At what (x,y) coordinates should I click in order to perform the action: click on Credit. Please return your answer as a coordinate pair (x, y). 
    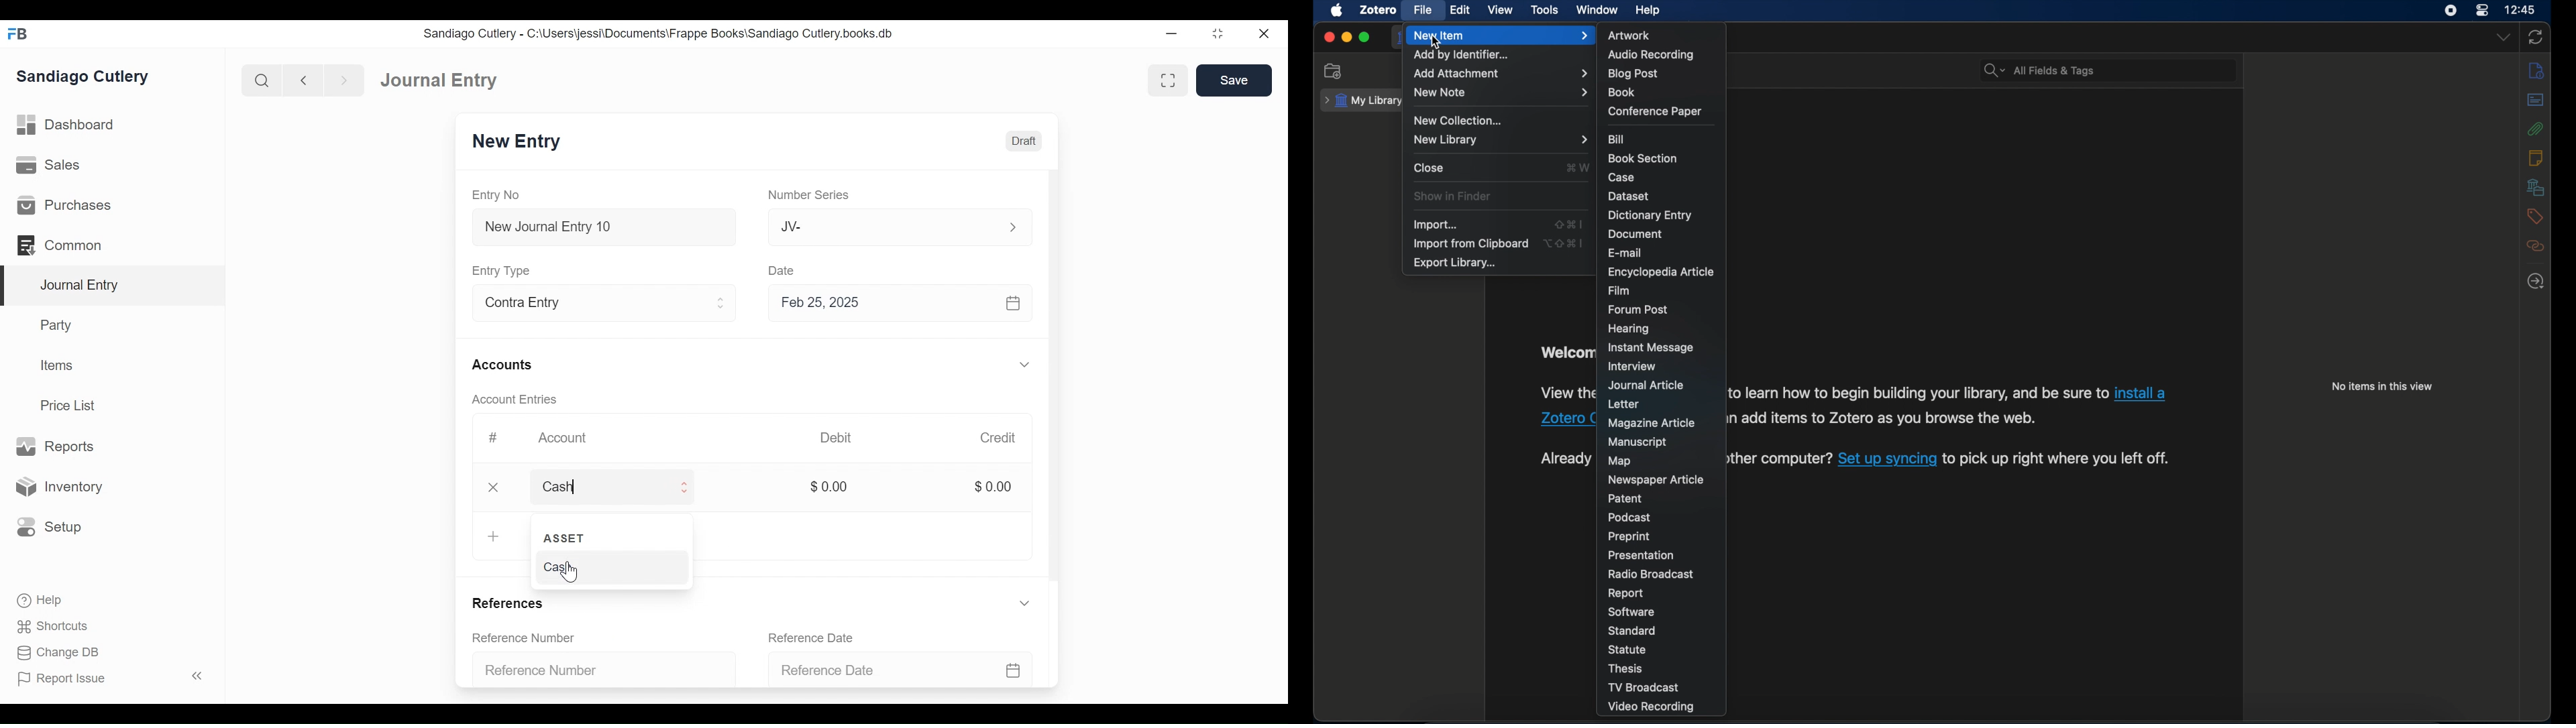
    Looking at the image, I should click on (1001, 439).